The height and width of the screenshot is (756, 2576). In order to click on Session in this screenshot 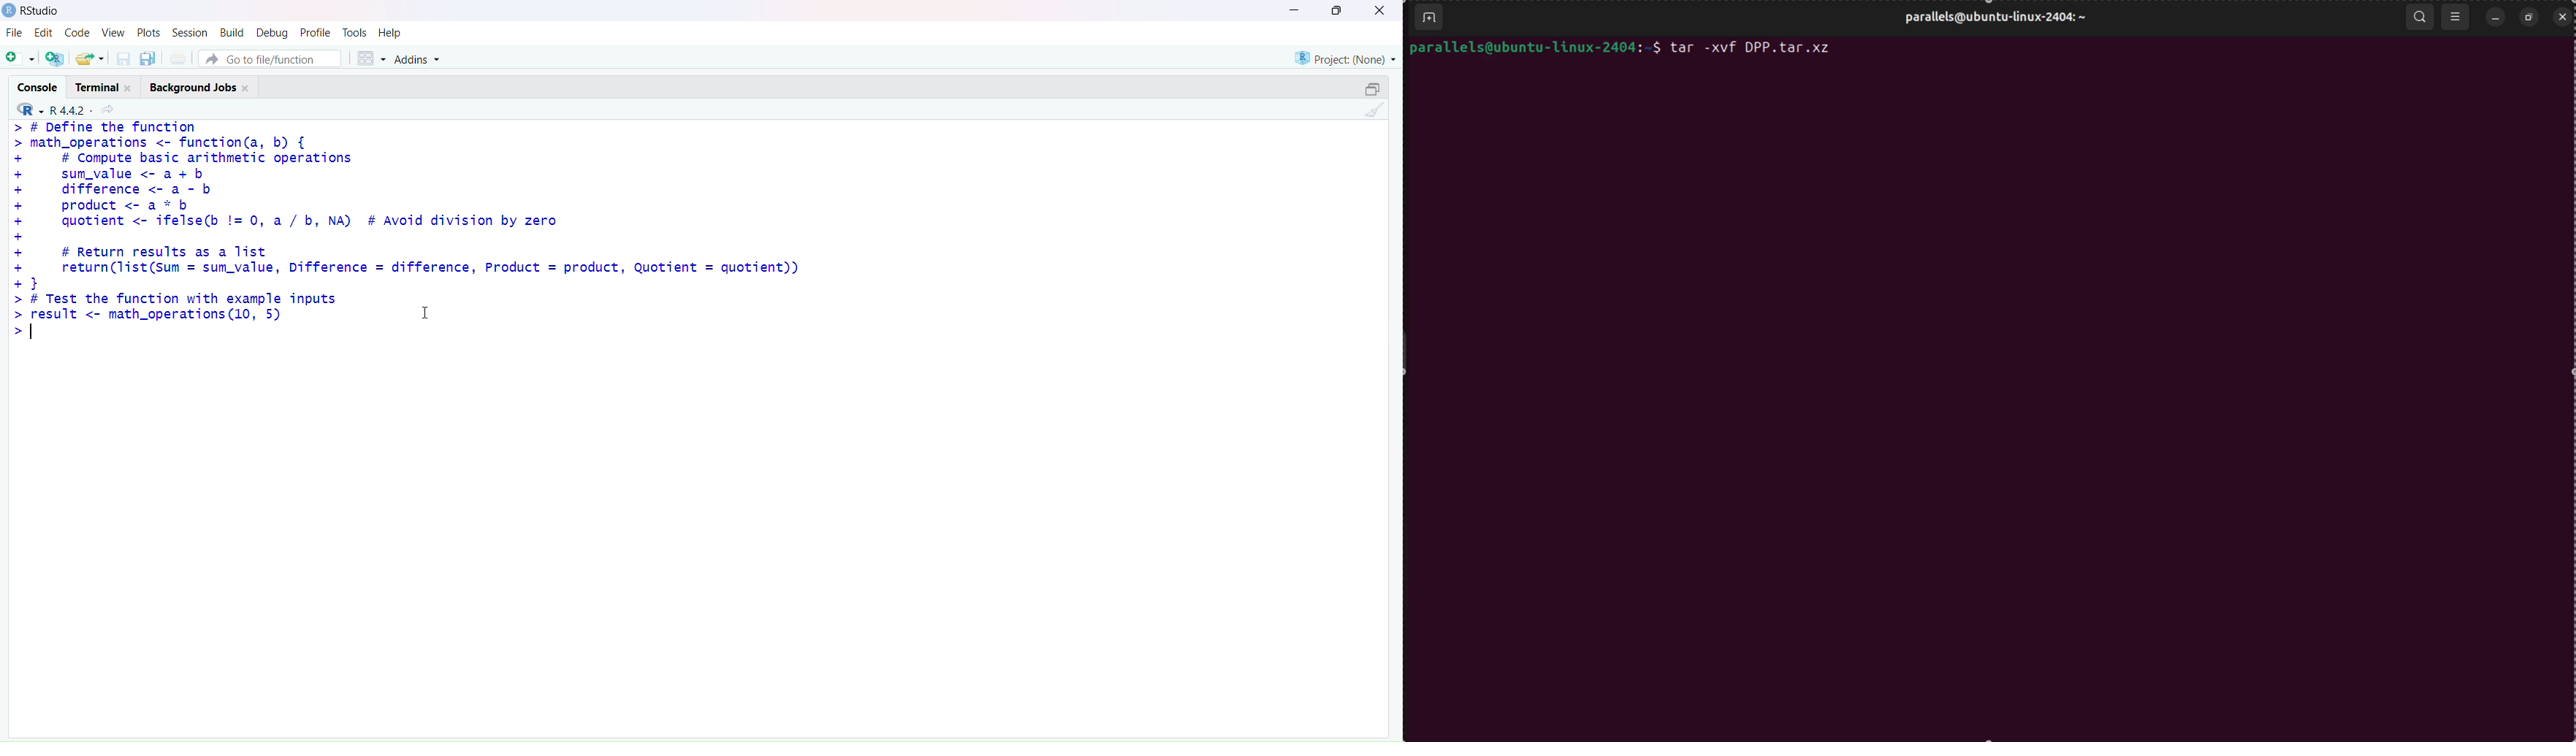, I will do `click(188, 30)`.